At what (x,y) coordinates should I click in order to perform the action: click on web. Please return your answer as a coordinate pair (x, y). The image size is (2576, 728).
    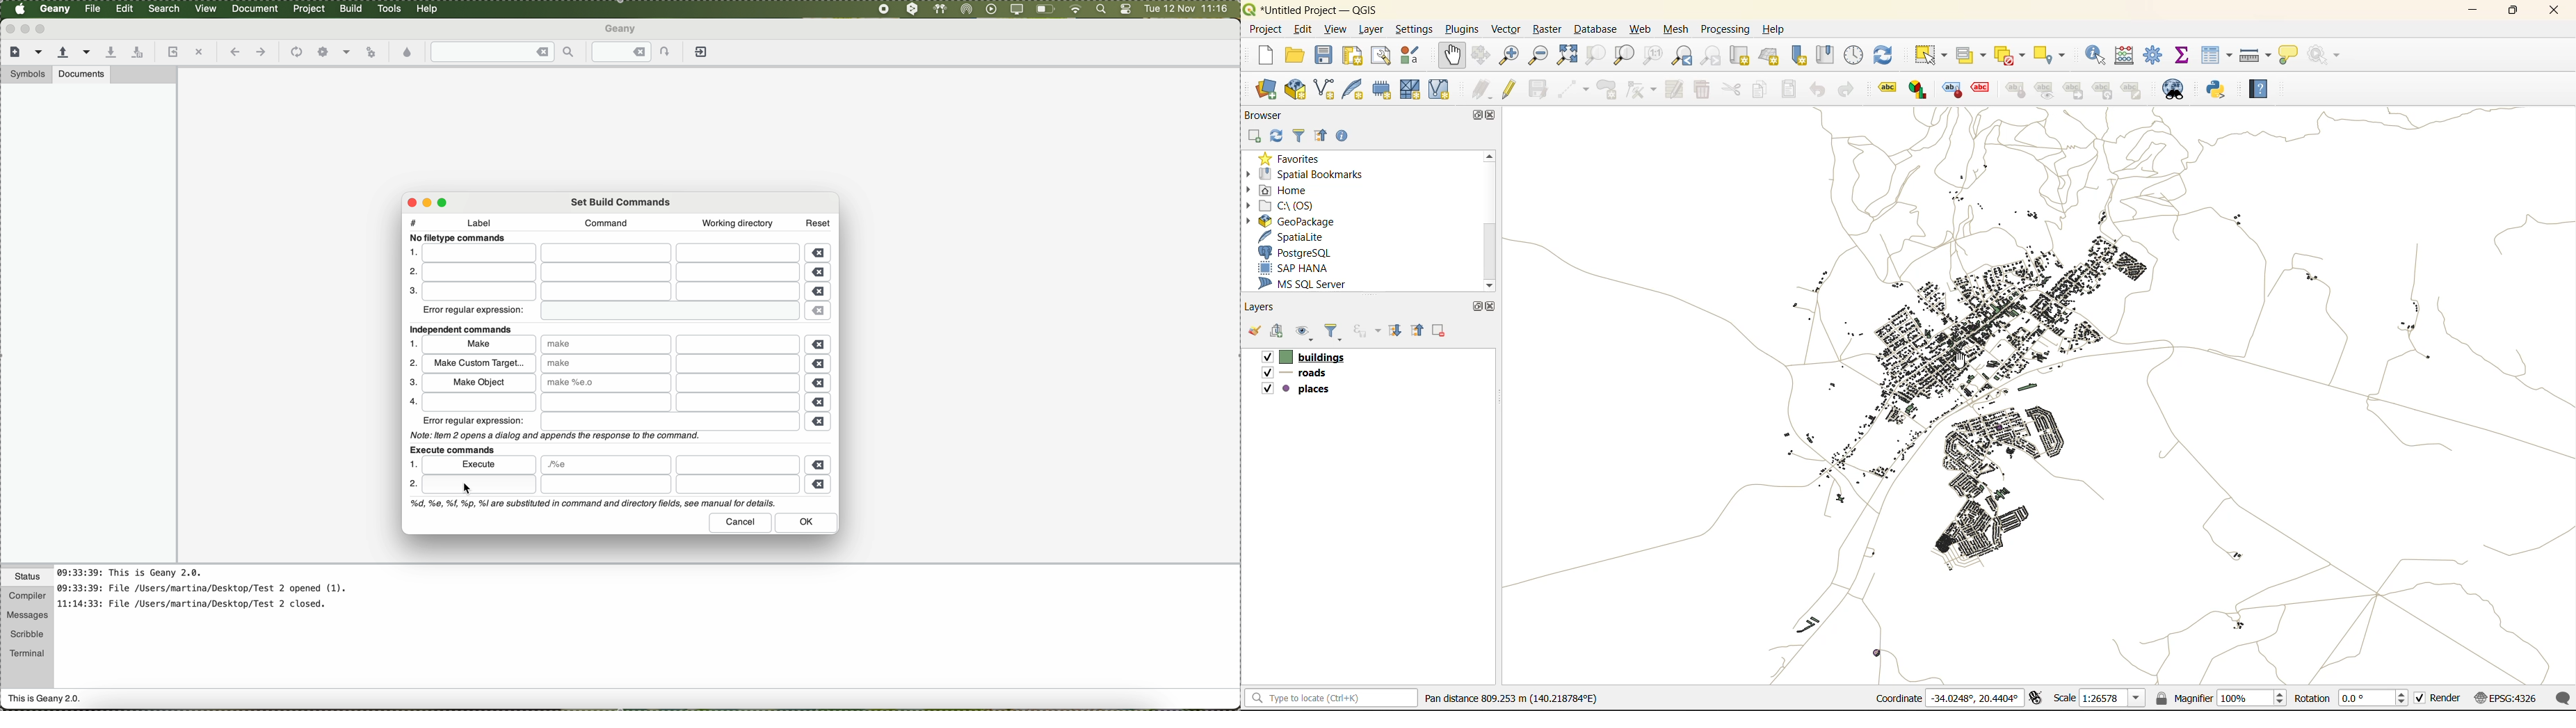
    Looking at the image, I should click on (1641, 29).